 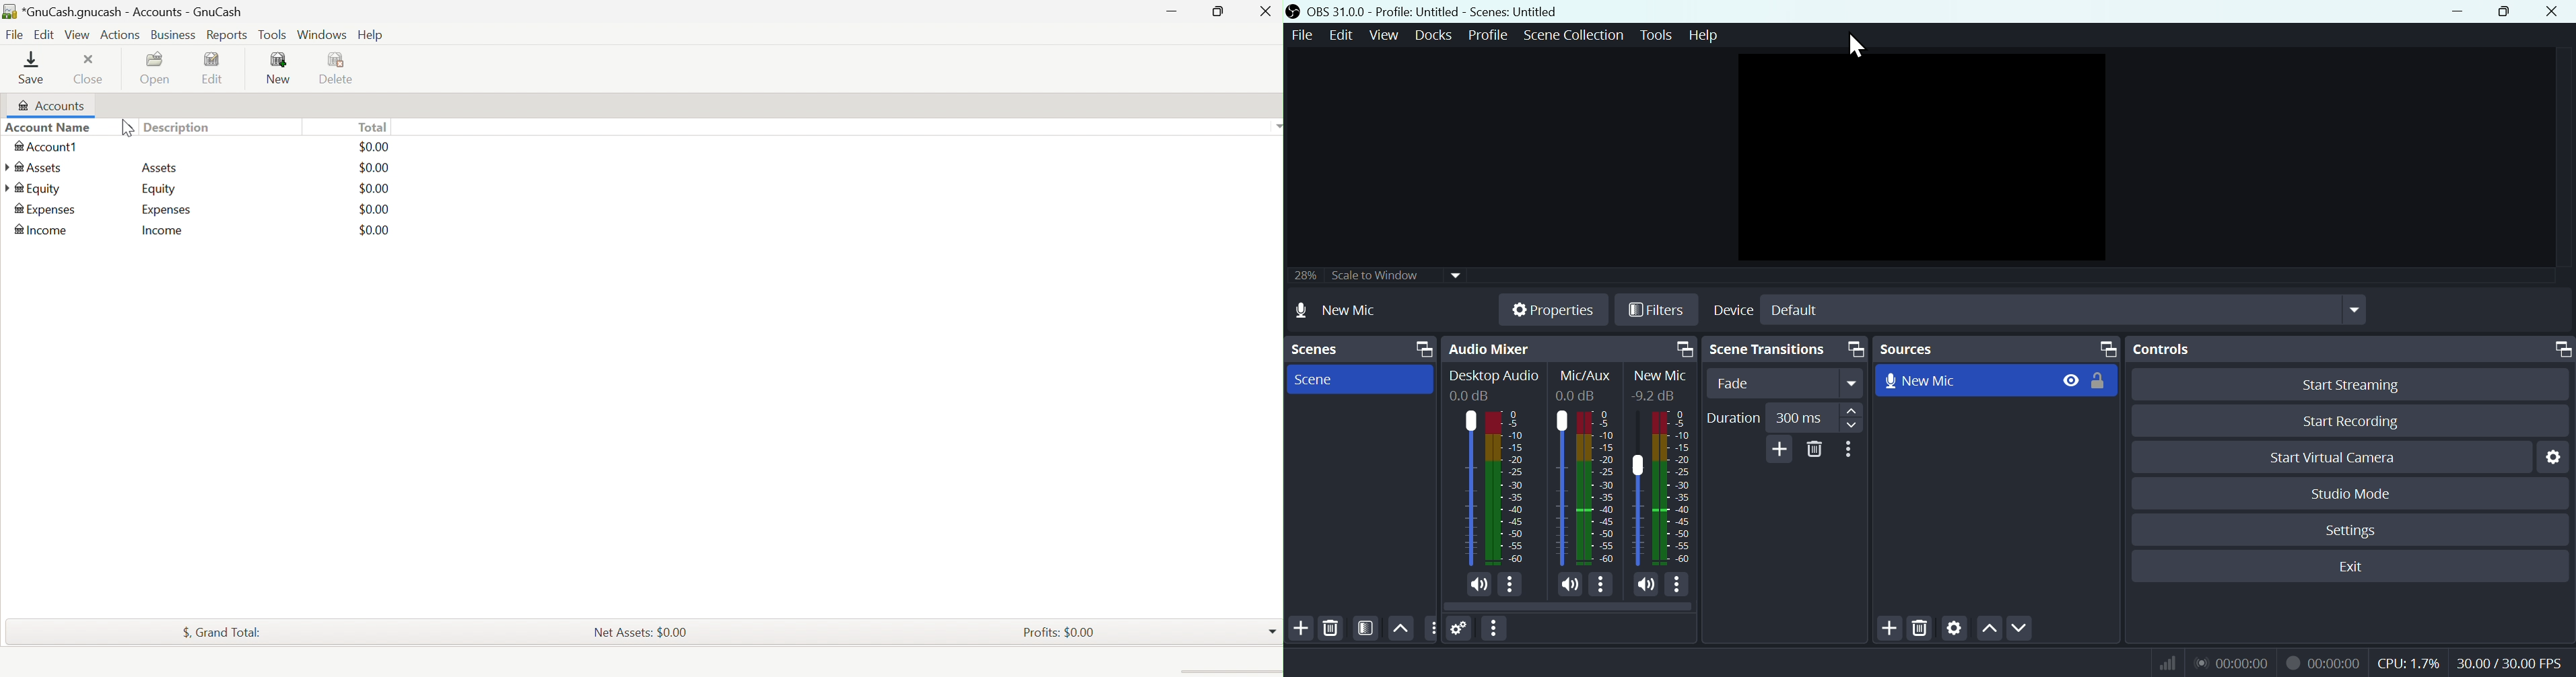 I want to click on Scenes, so click(x=1359, y=349).